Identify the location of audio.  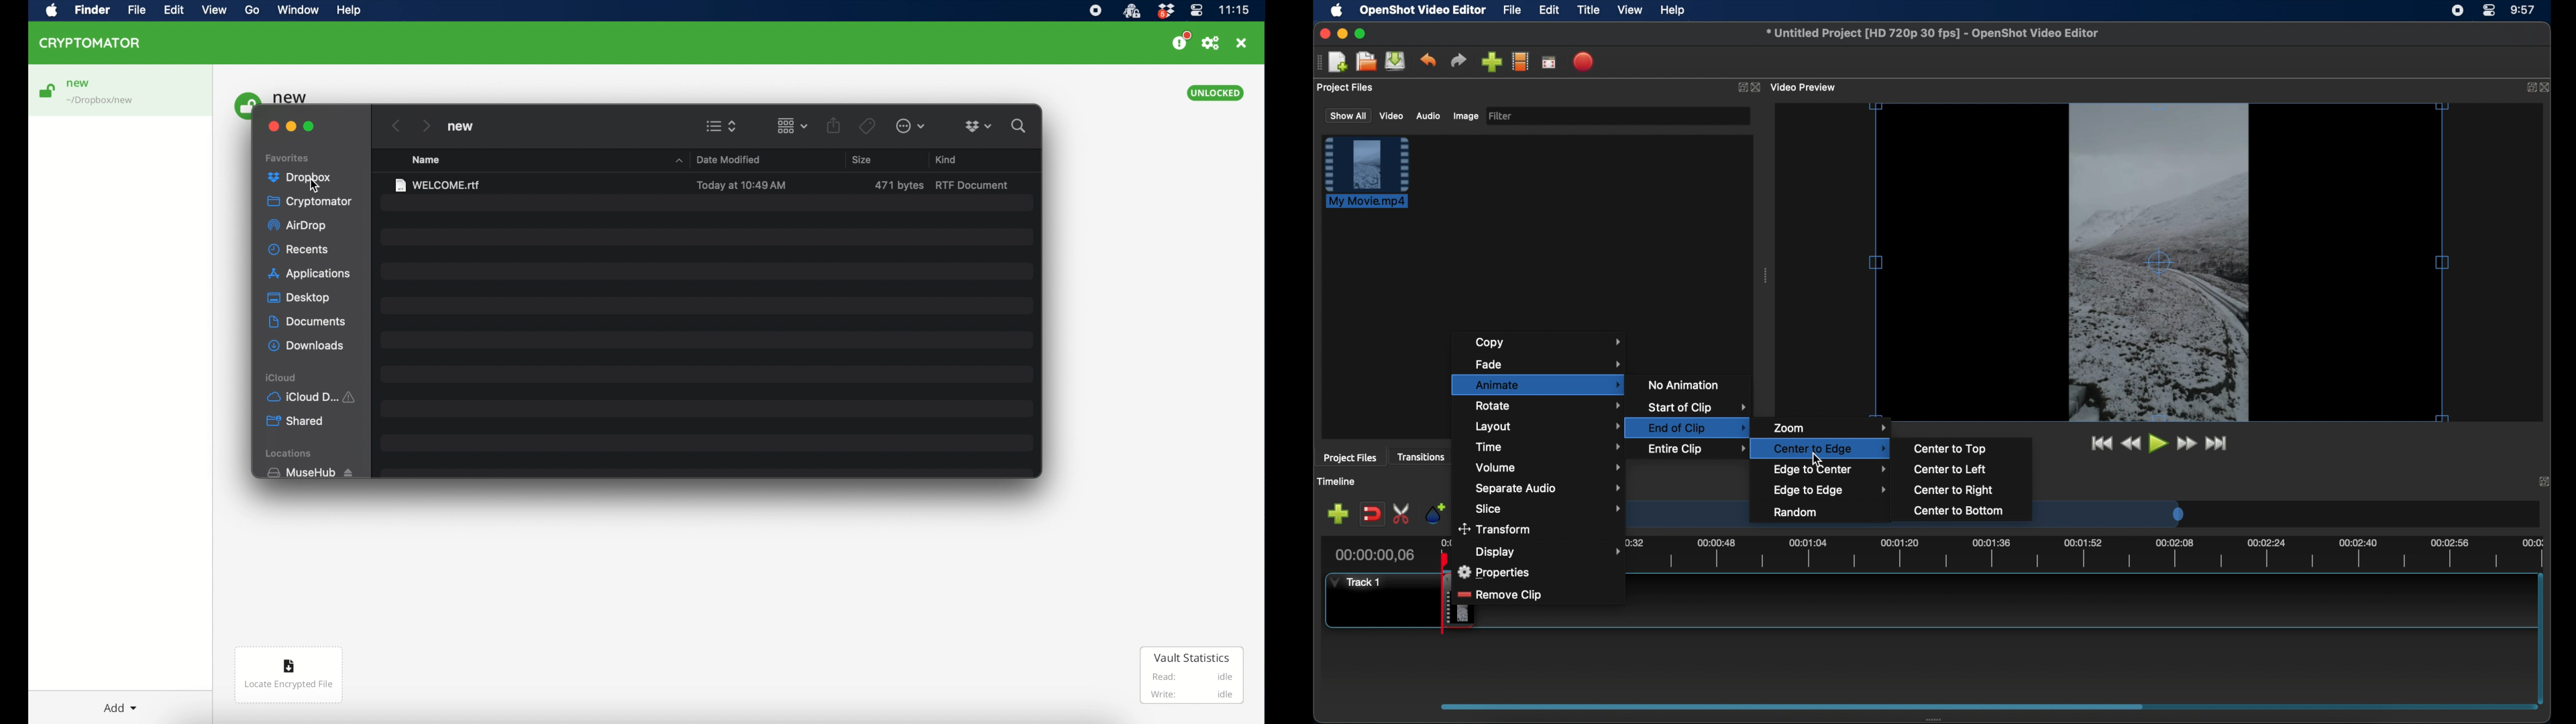
(1428, 116).